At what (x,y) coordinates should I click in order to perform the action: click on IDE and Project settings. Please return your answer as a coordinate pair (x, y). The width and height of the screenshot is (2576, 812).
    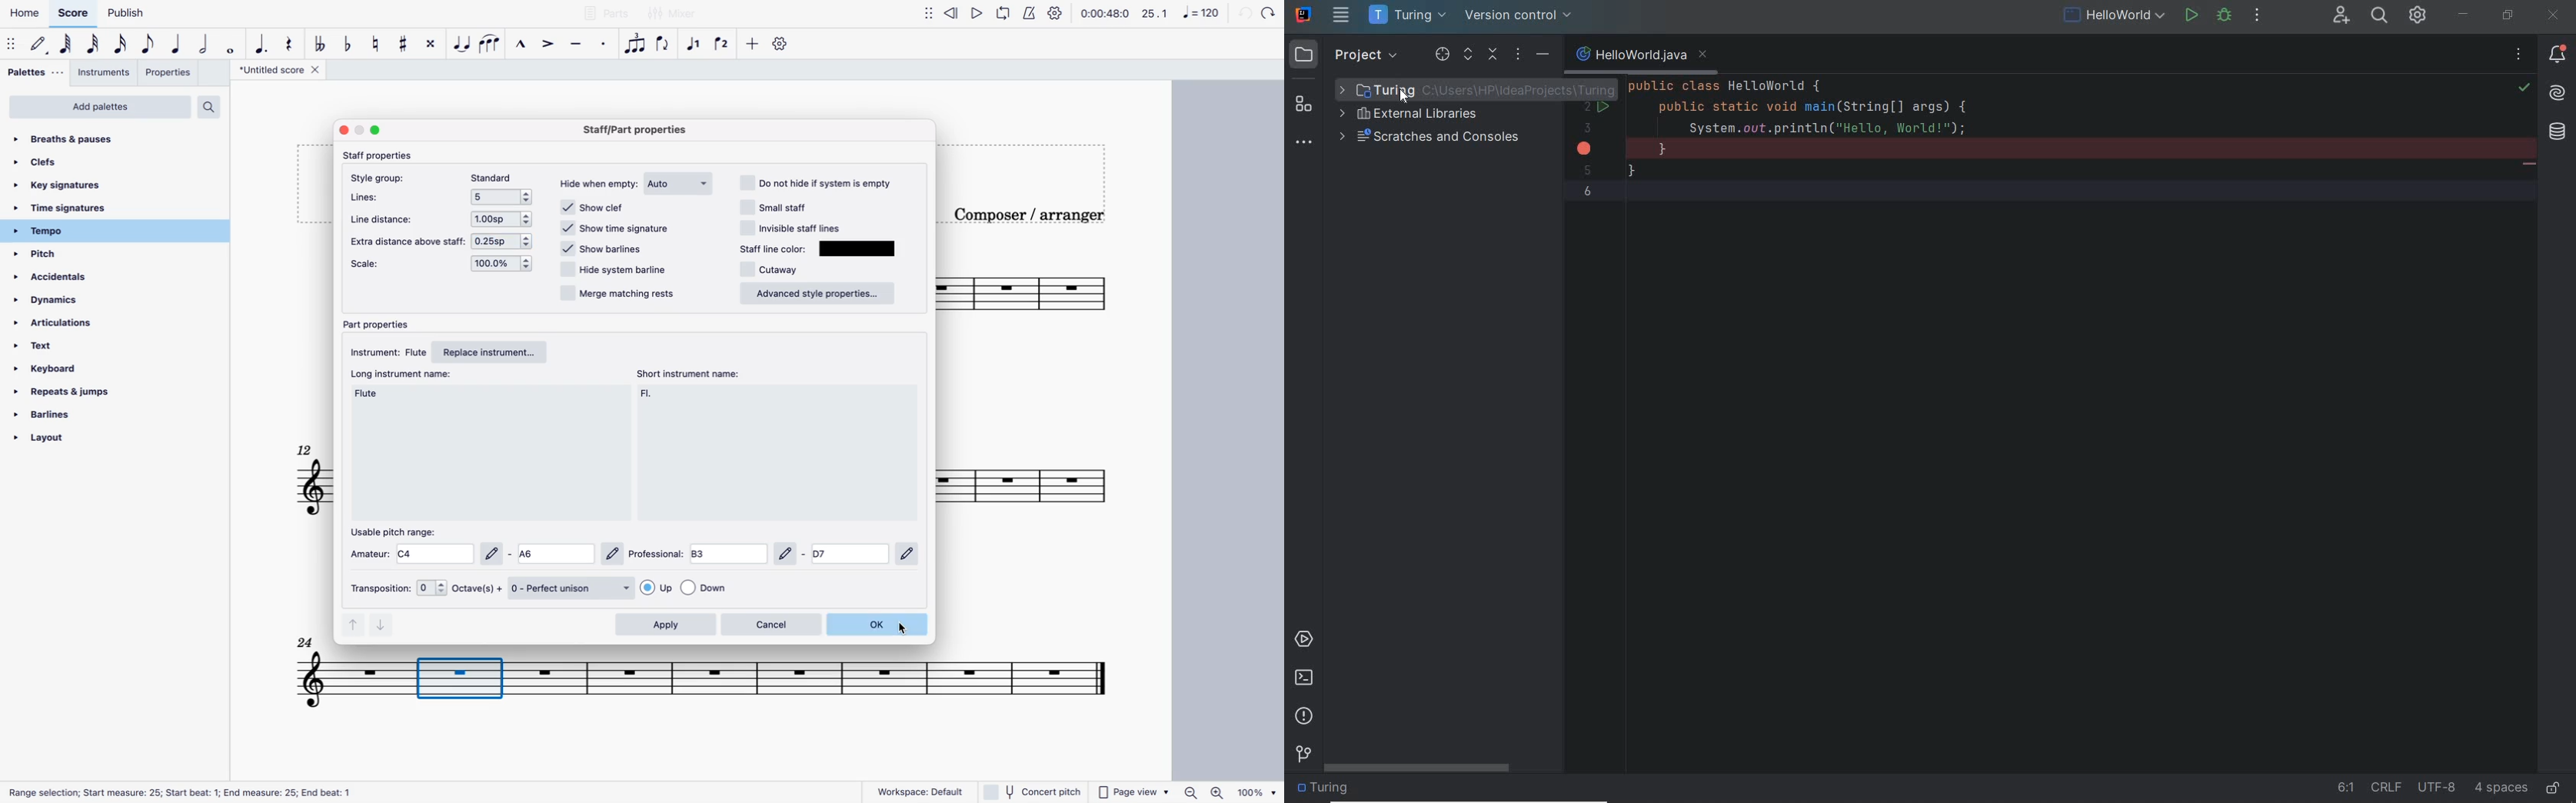
    Looking at the image, I should click on (2418, 17).